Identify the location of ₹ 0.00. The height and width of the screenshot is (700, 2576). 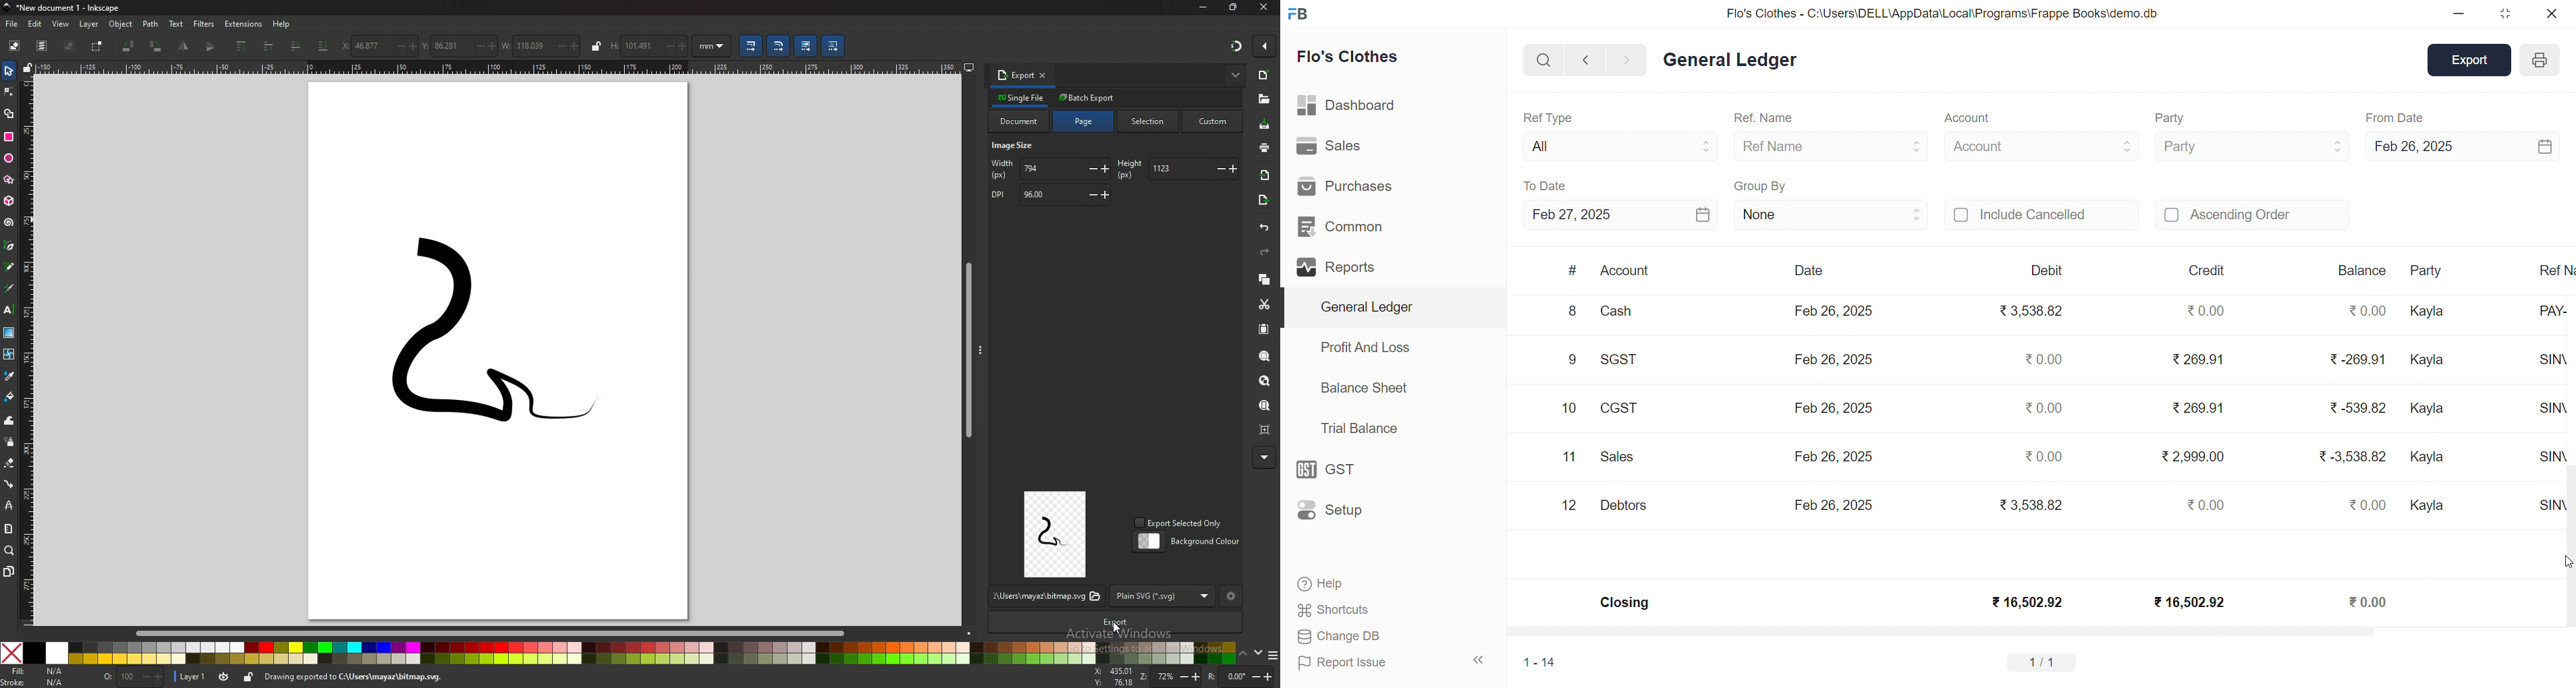
(2203, 310).